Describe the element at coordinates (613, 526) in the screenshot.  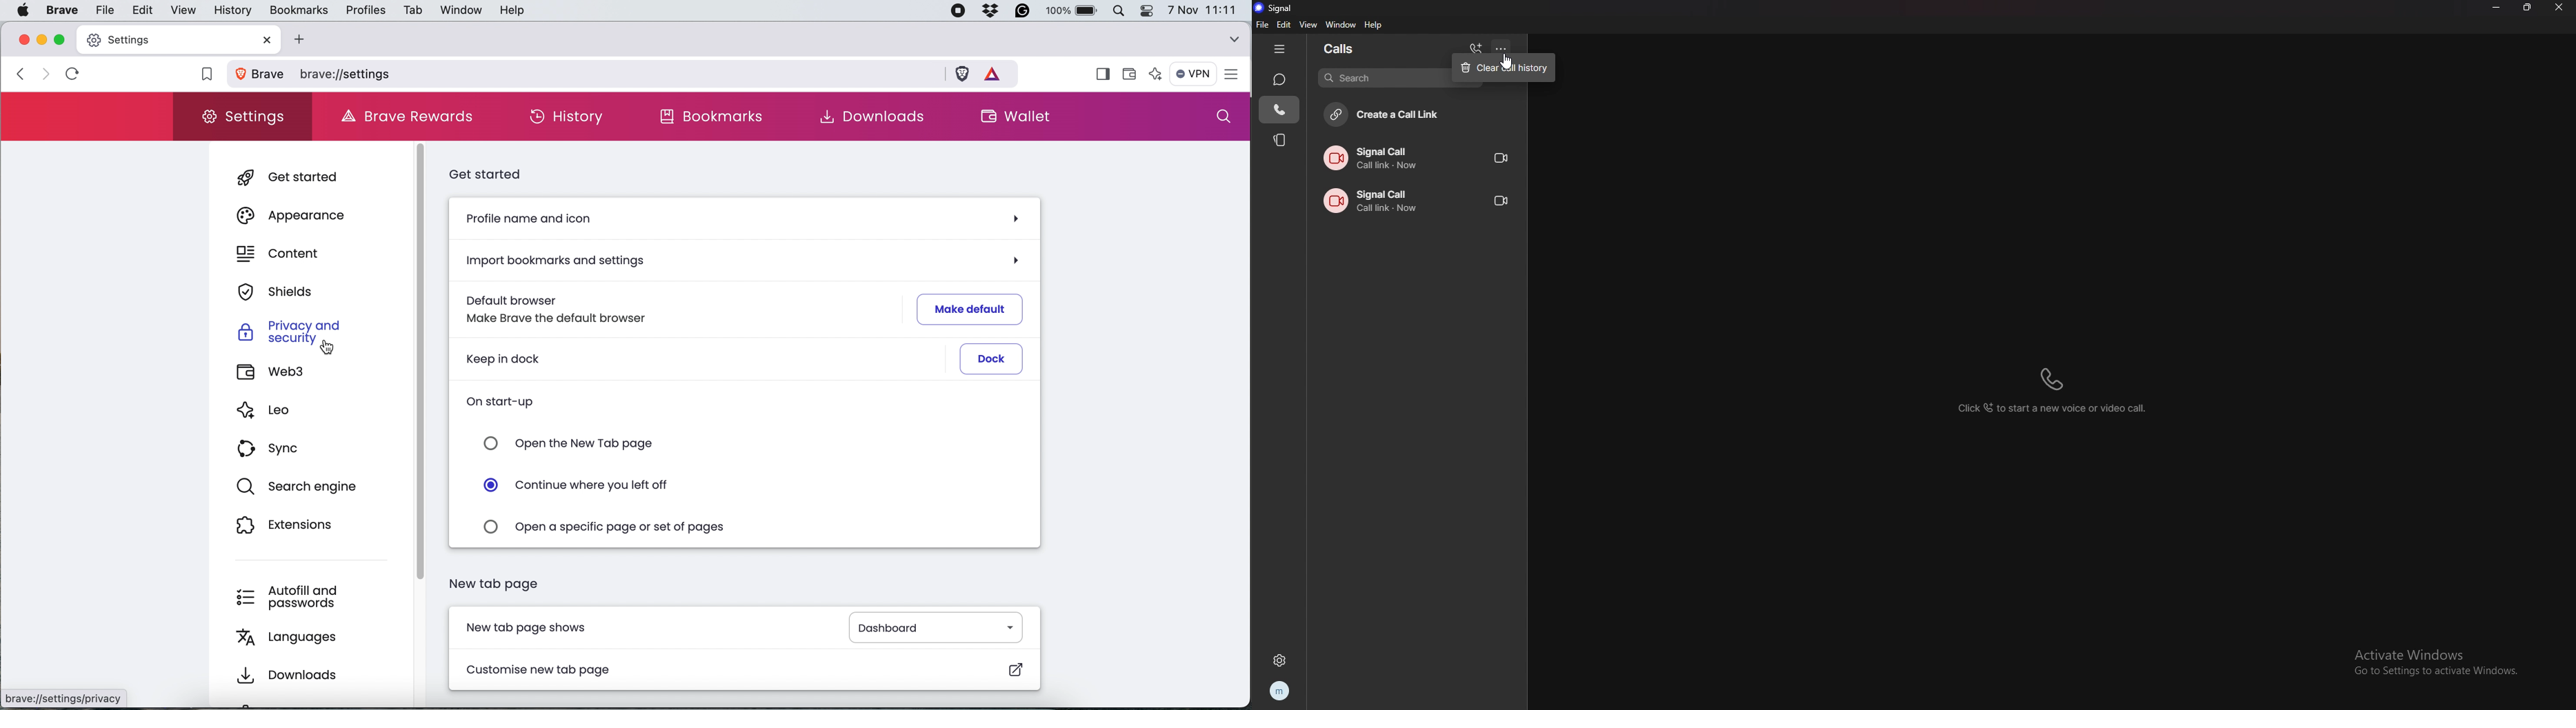
I see `open a specific page or set of pages` at that location.